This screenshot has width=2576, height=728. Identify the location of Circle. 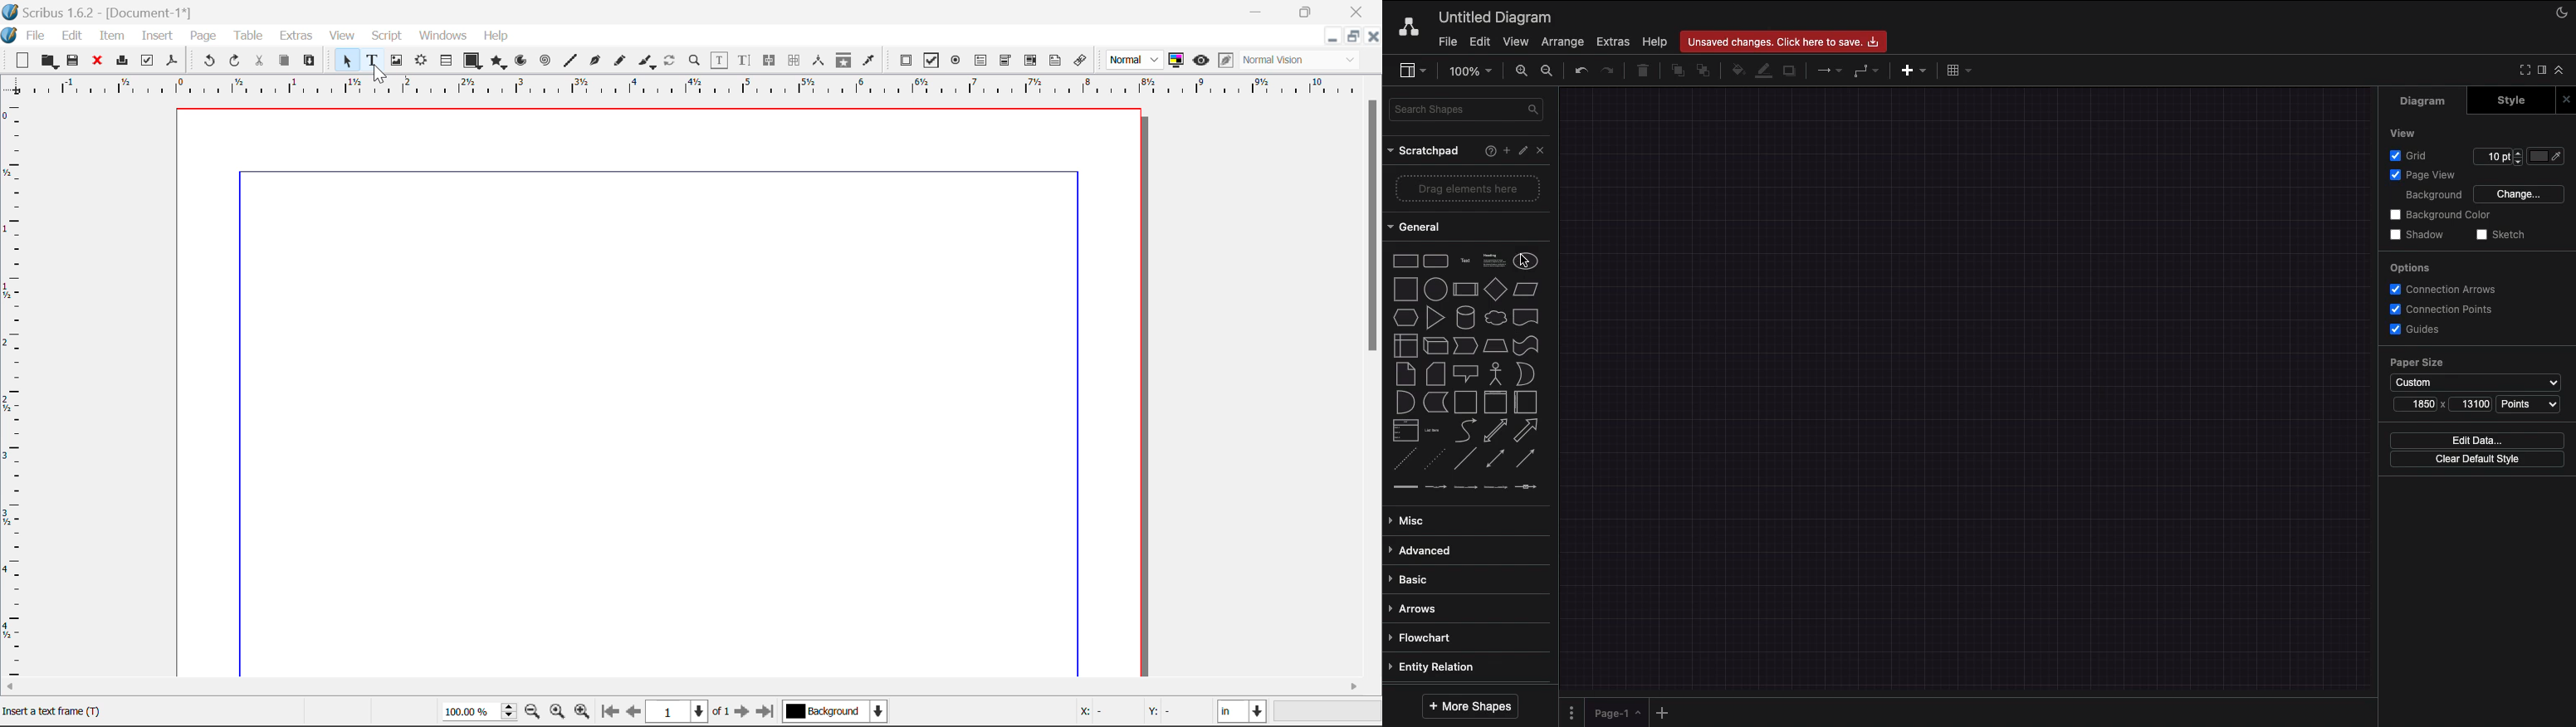
(1435, 287).